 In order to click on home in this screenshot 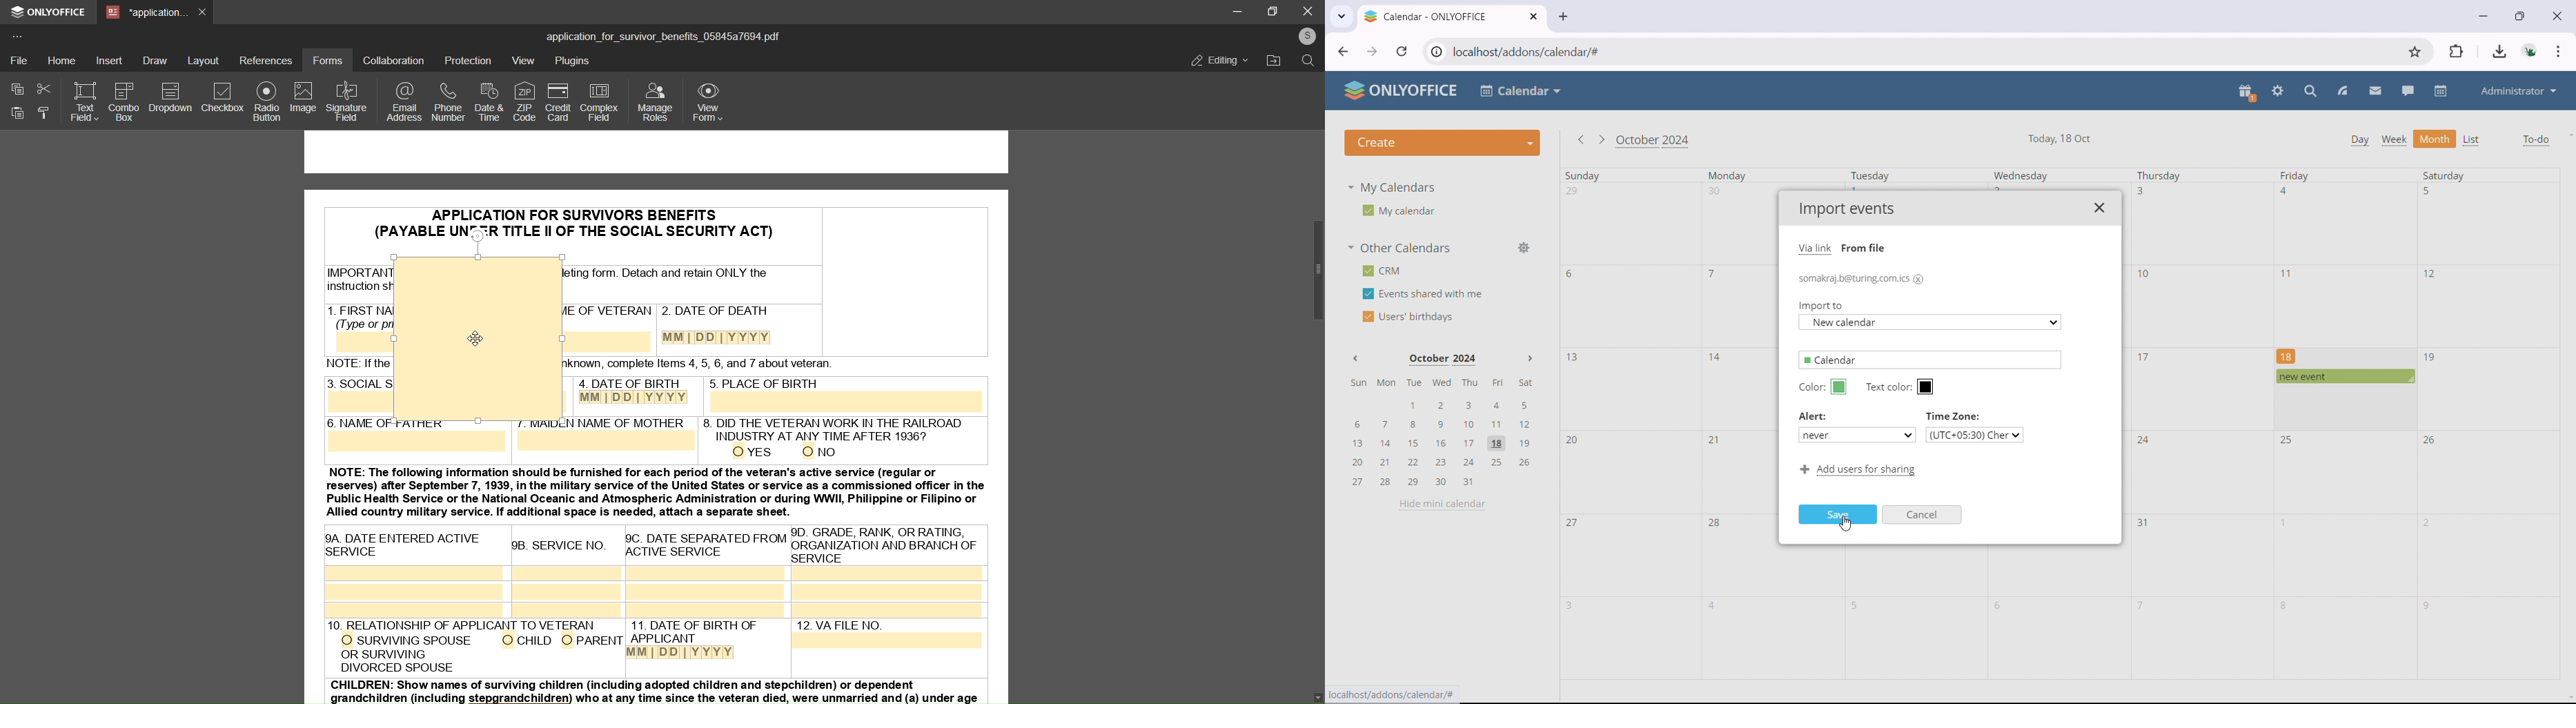, I will do `click(62, 60)`.